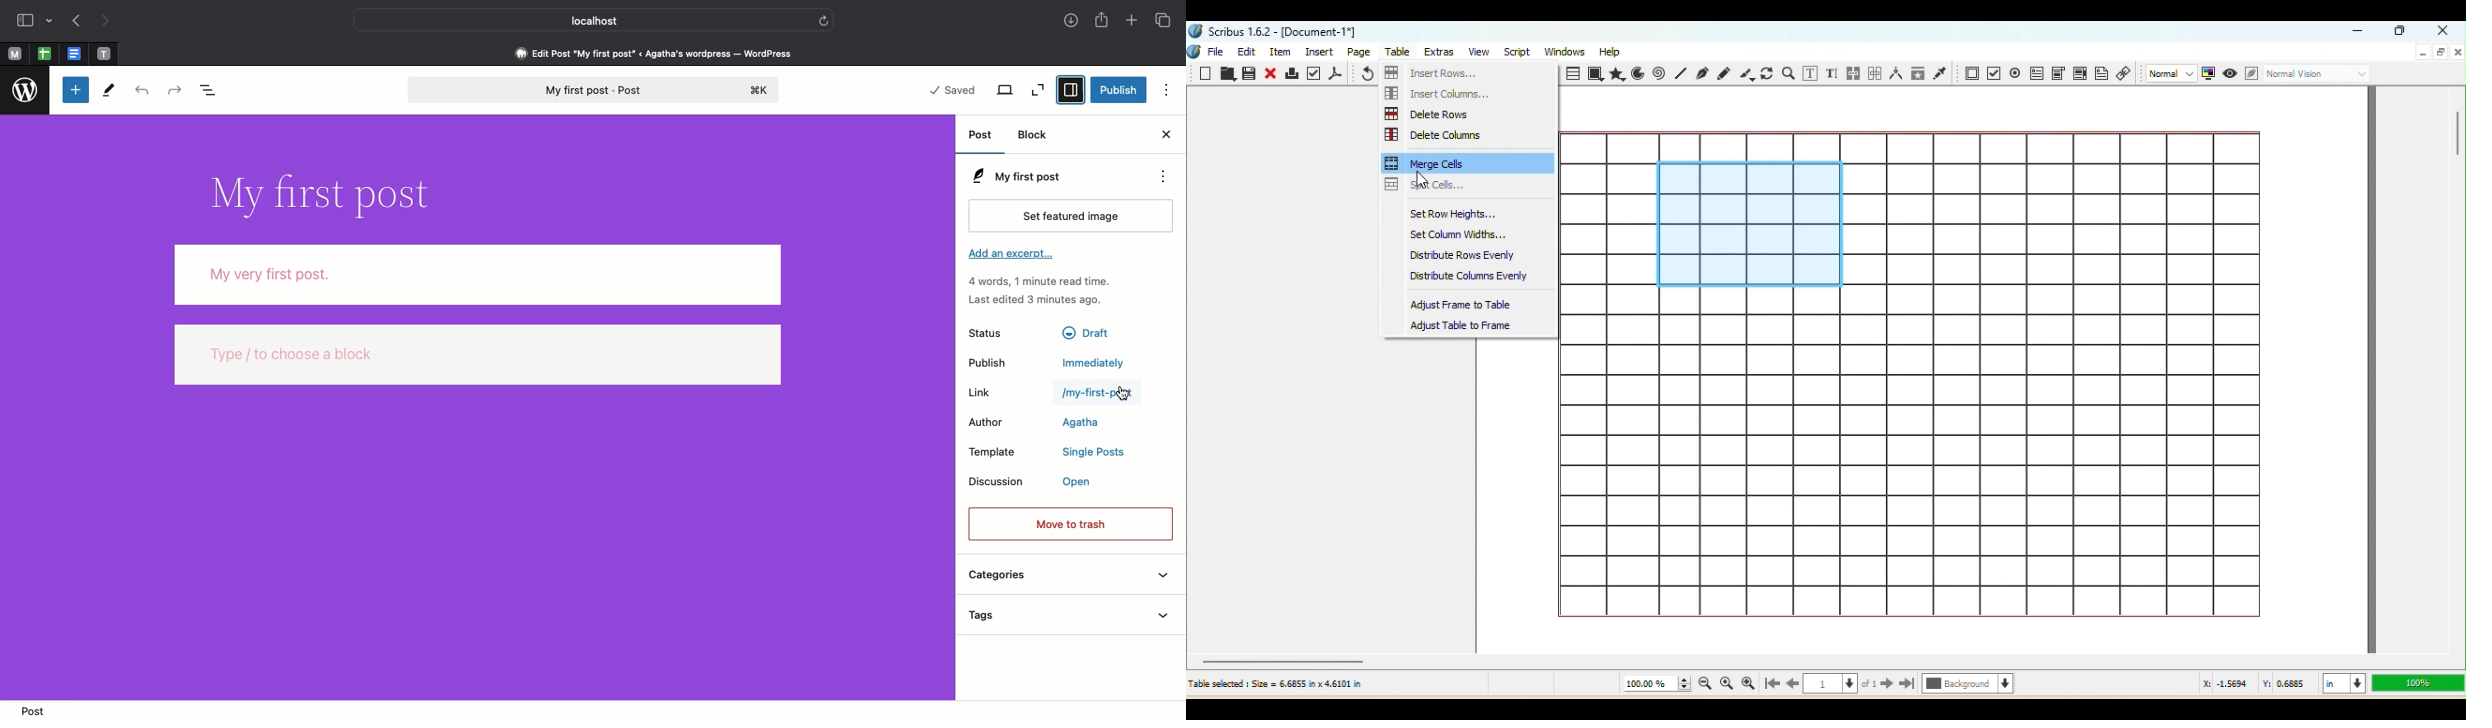 The image size is (2492, 728). I want to click on Save, so click(1251, 75).